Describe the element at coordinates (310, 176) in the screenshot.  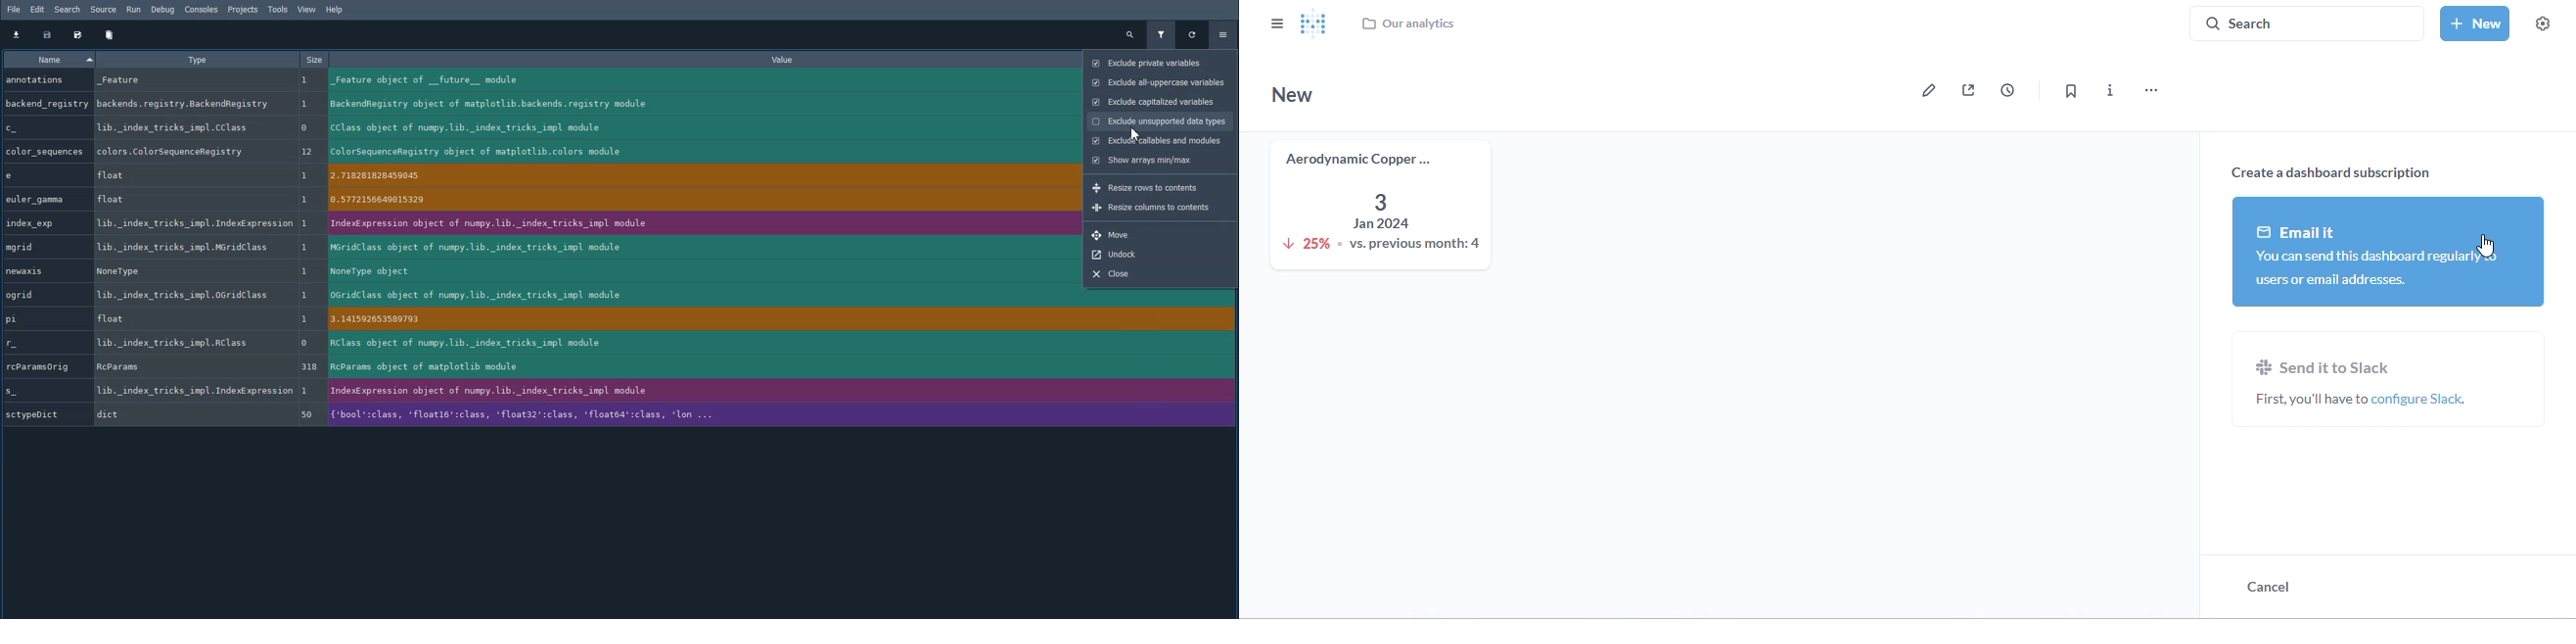
I see `1` at that location.